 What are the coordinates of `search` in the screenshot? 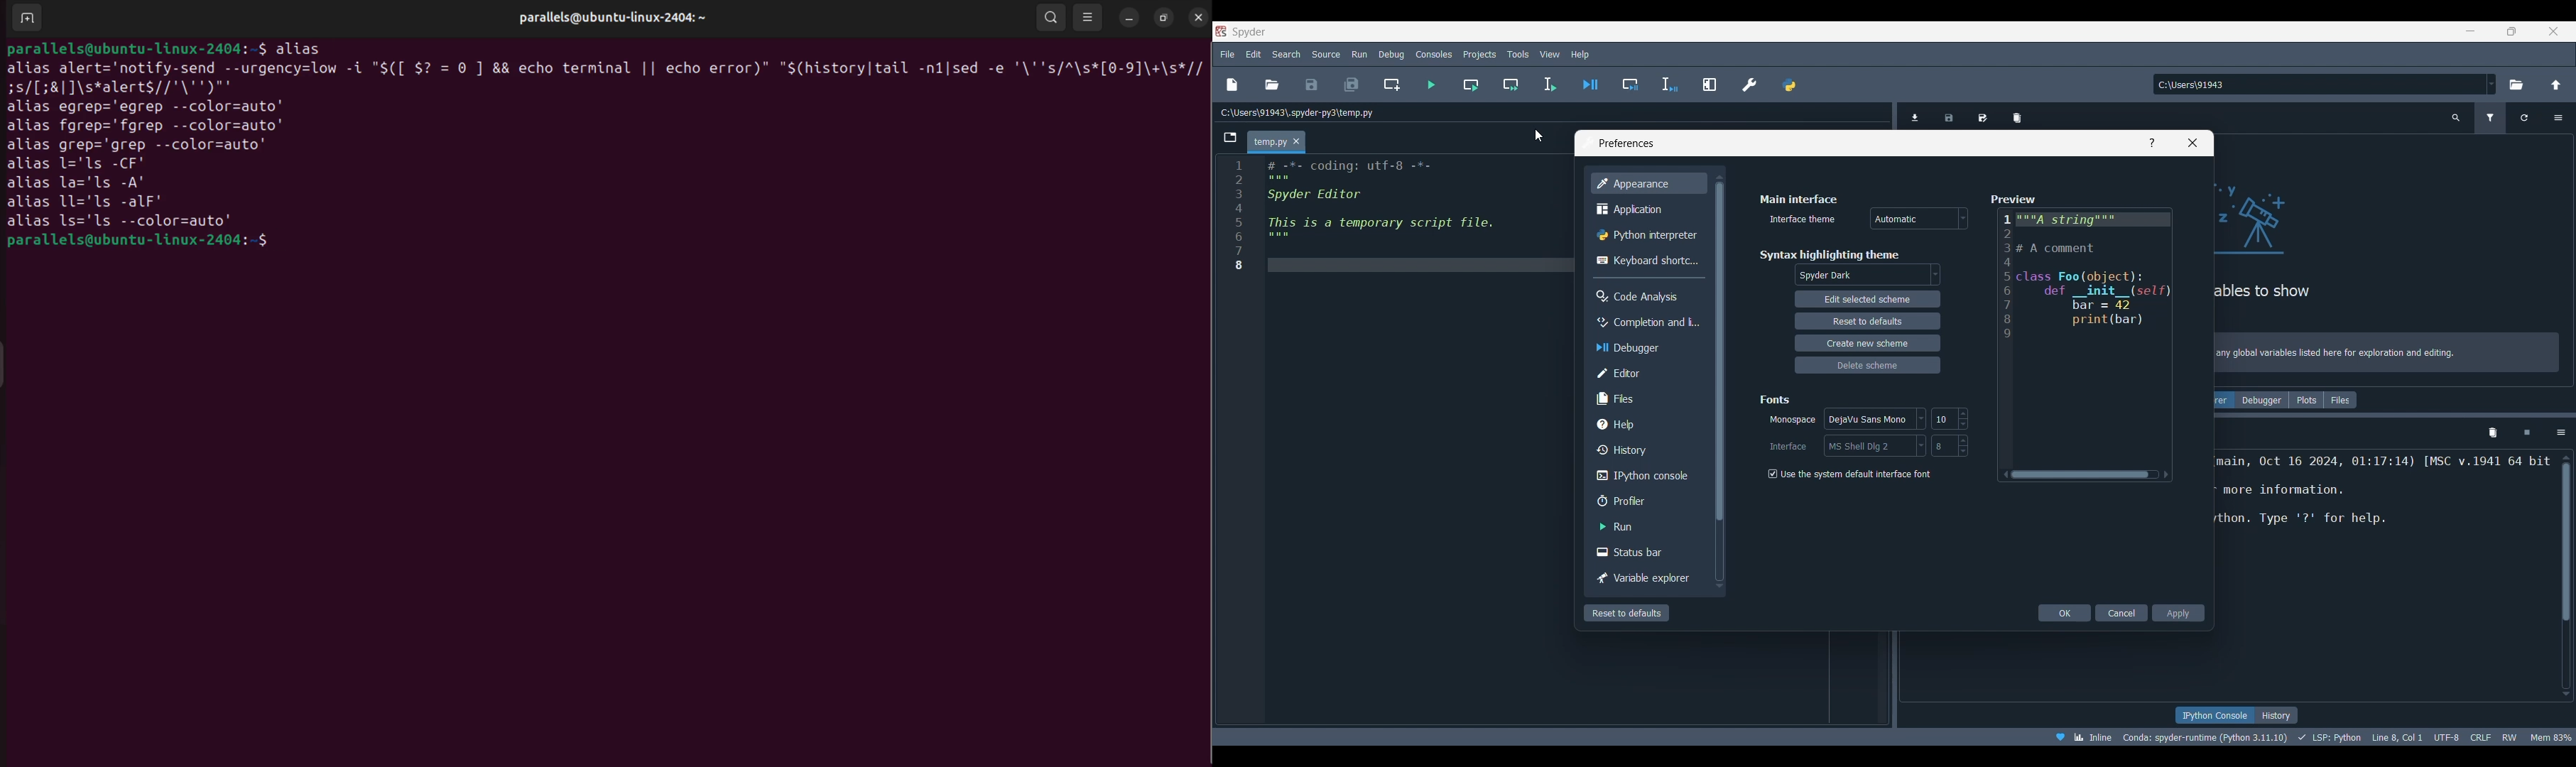 It's located at (1051, 16).